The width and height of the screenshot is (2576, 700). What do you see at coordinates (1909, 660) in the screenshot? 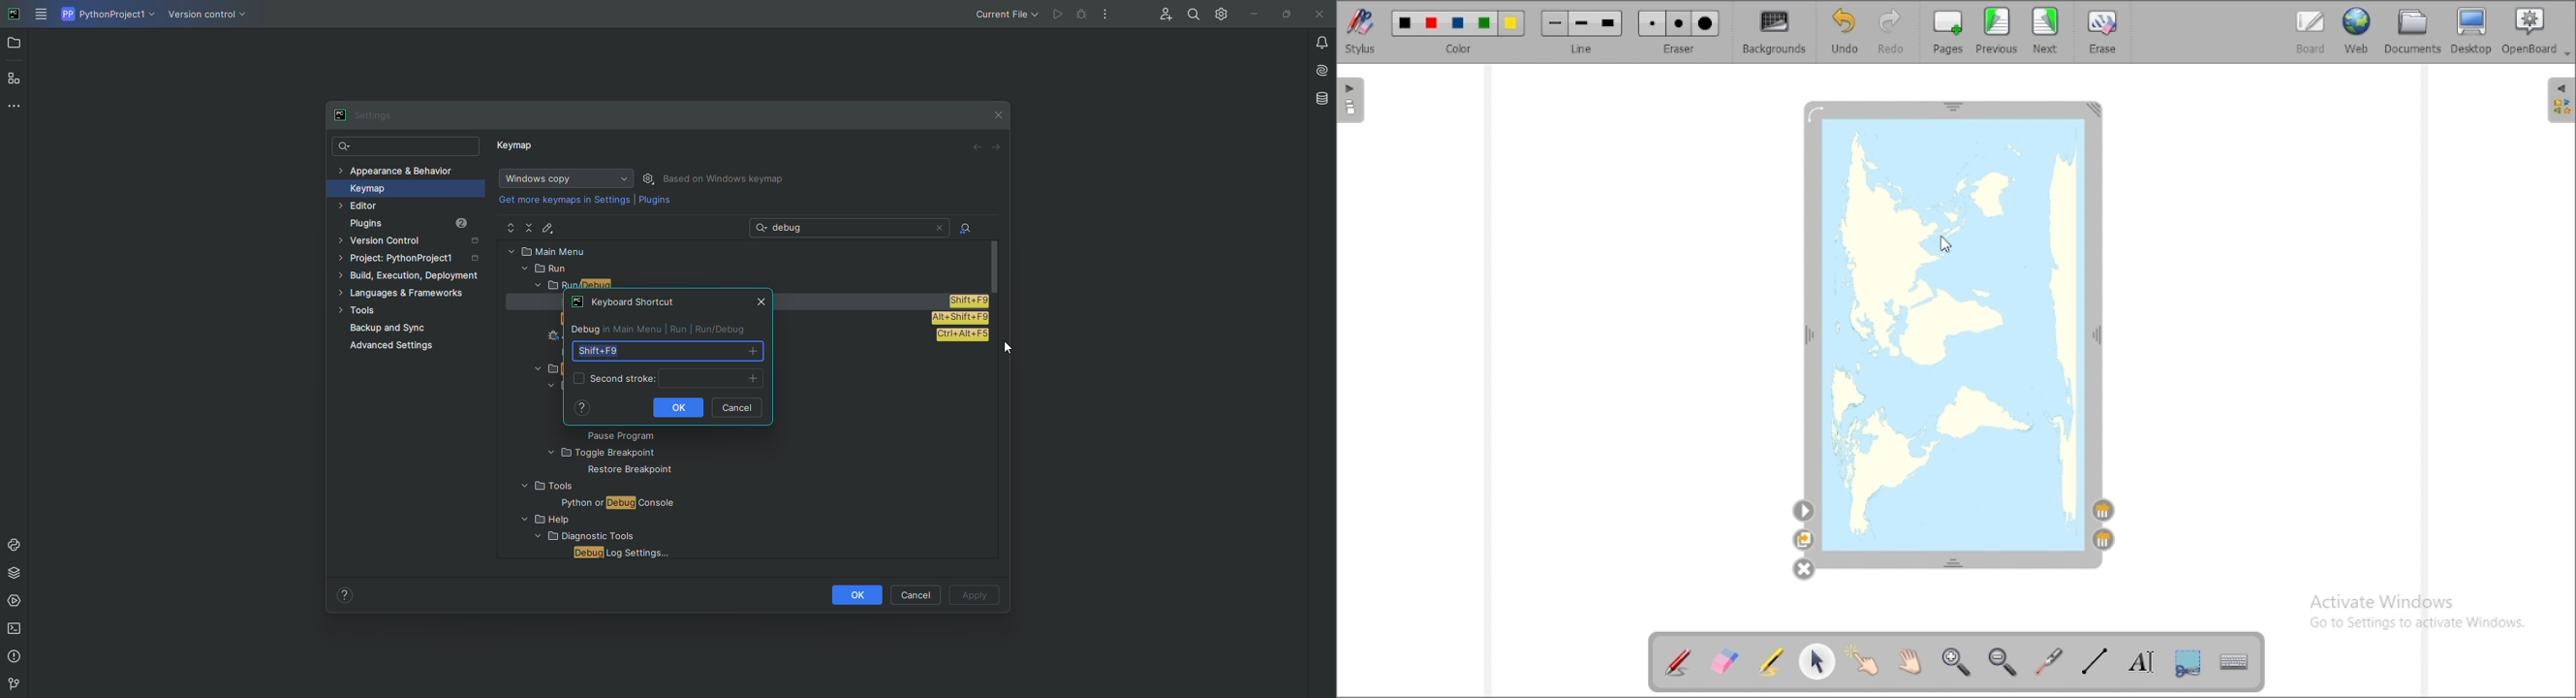
I see `scroll page` at bounding box center [1909, 660].